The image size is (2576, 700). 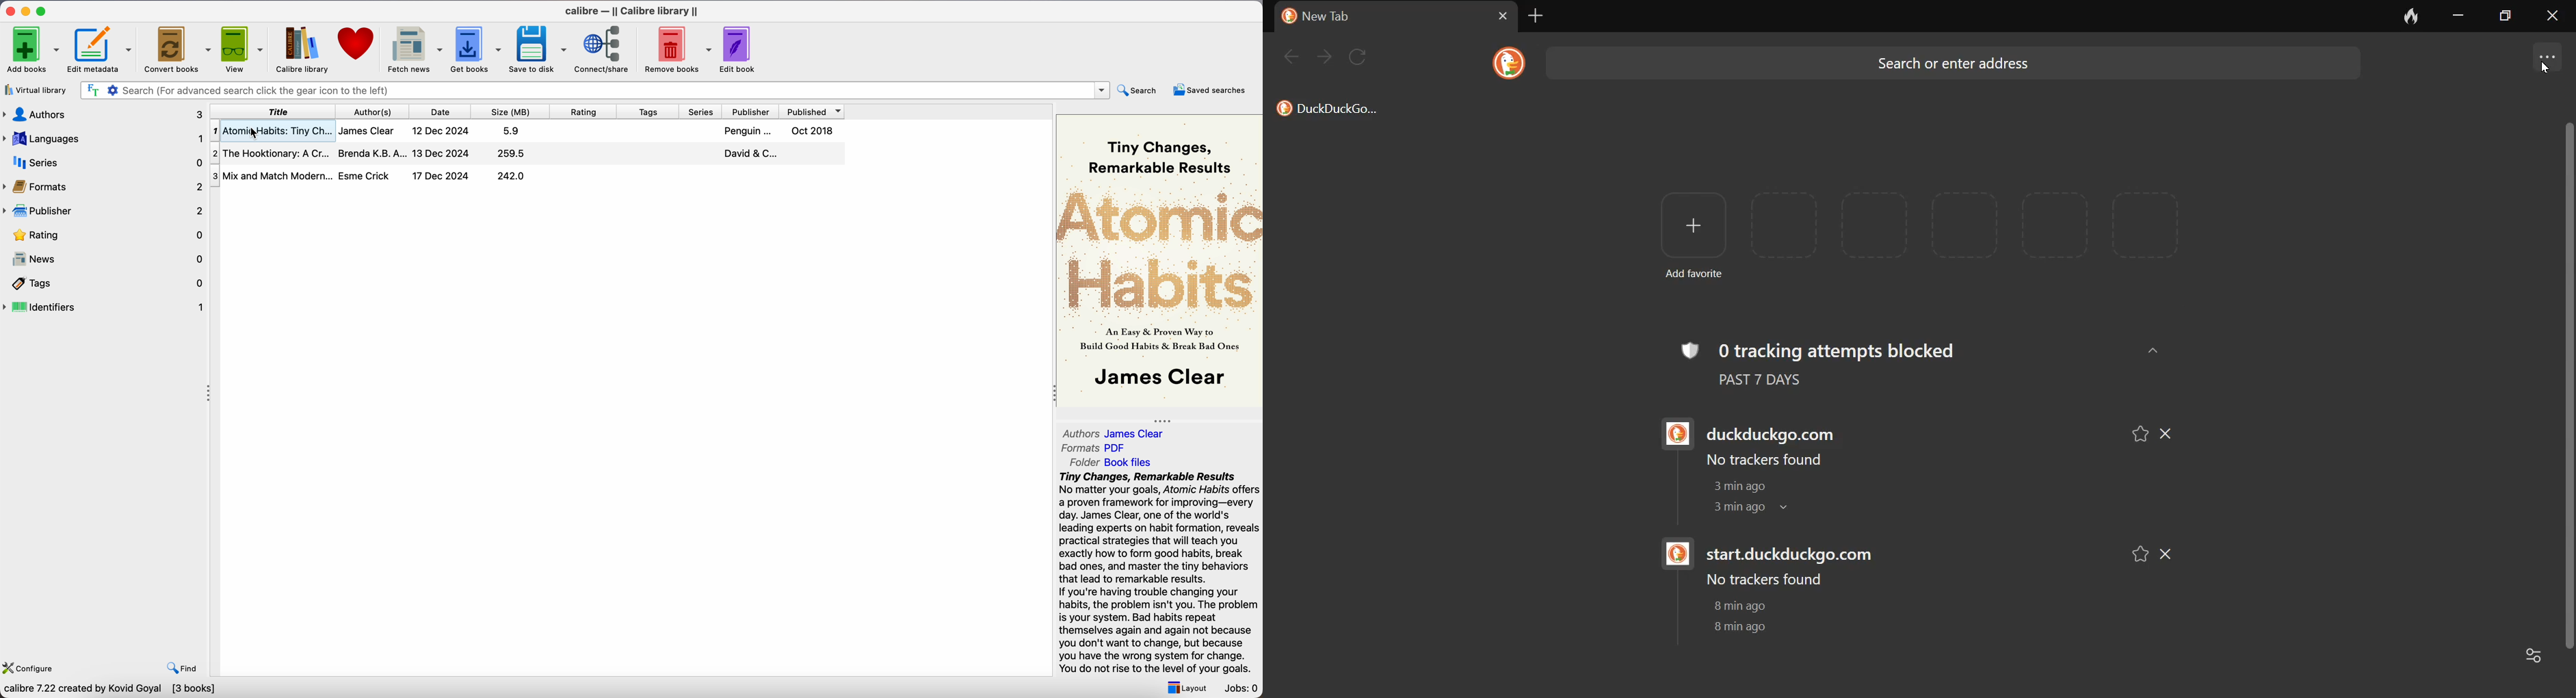 What do you see at coordinates (256, 134) in the screenshot?
I see `Cursor` at bounding box center [256, 134].